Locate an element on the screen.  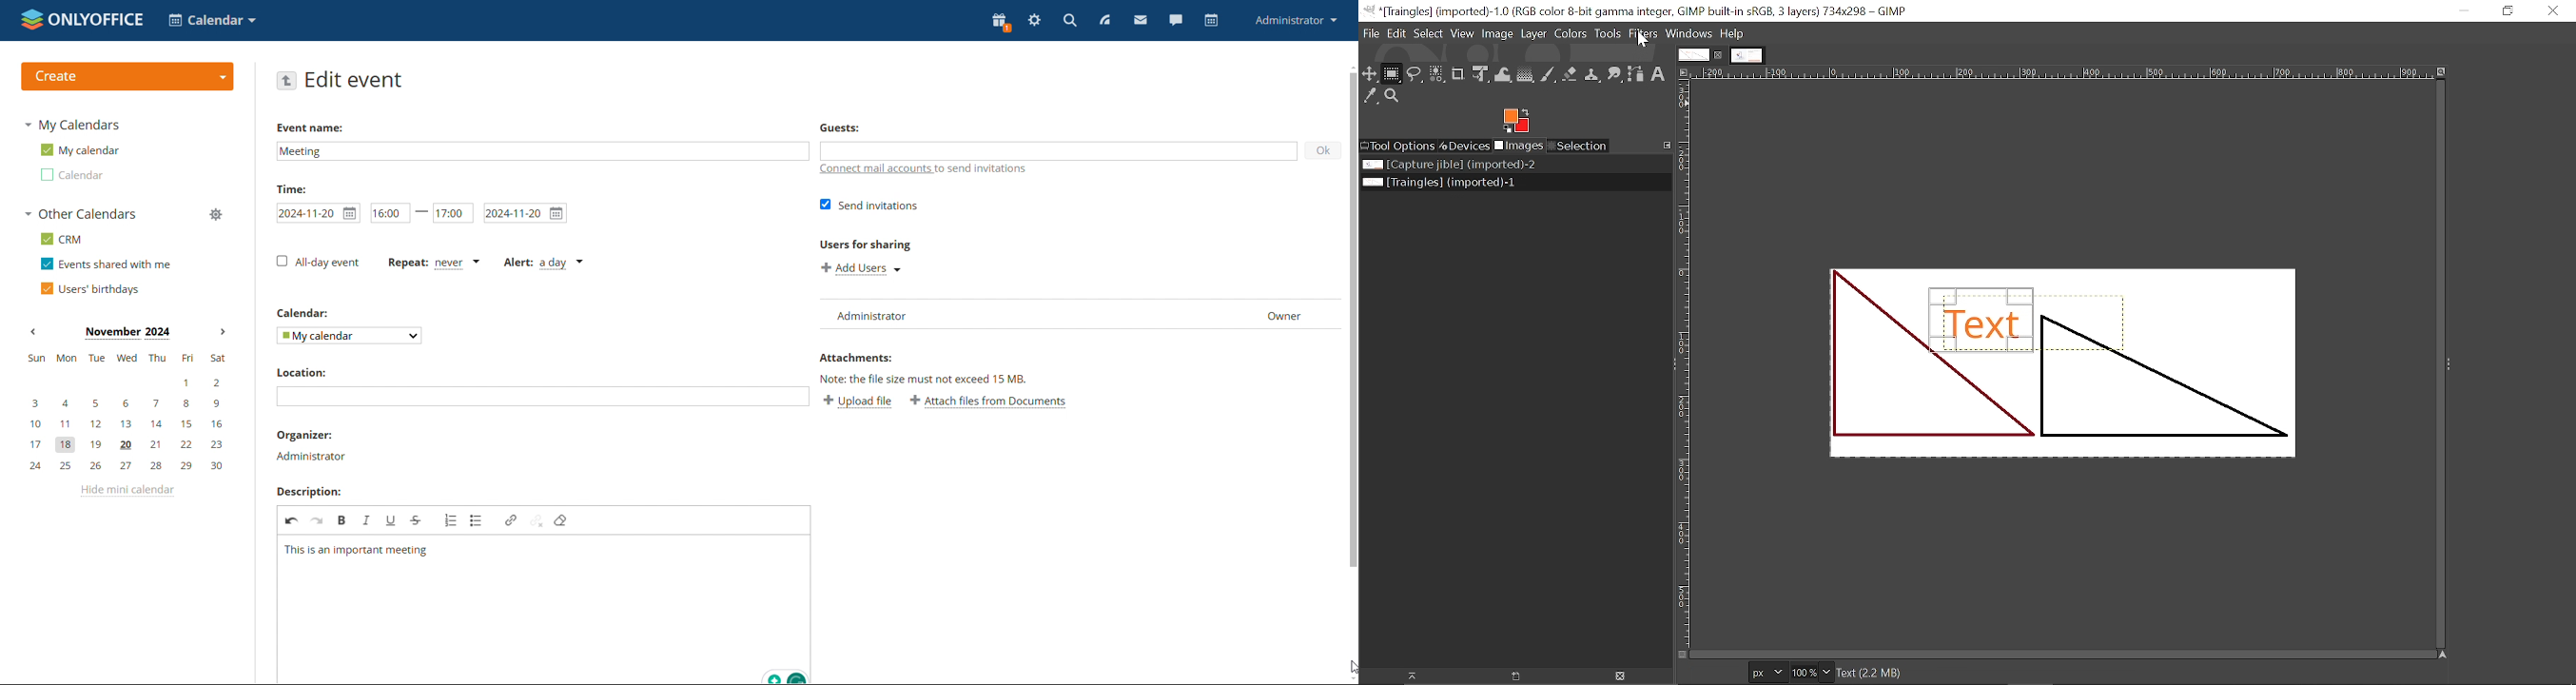
start time is located at coordinates (391, 214).